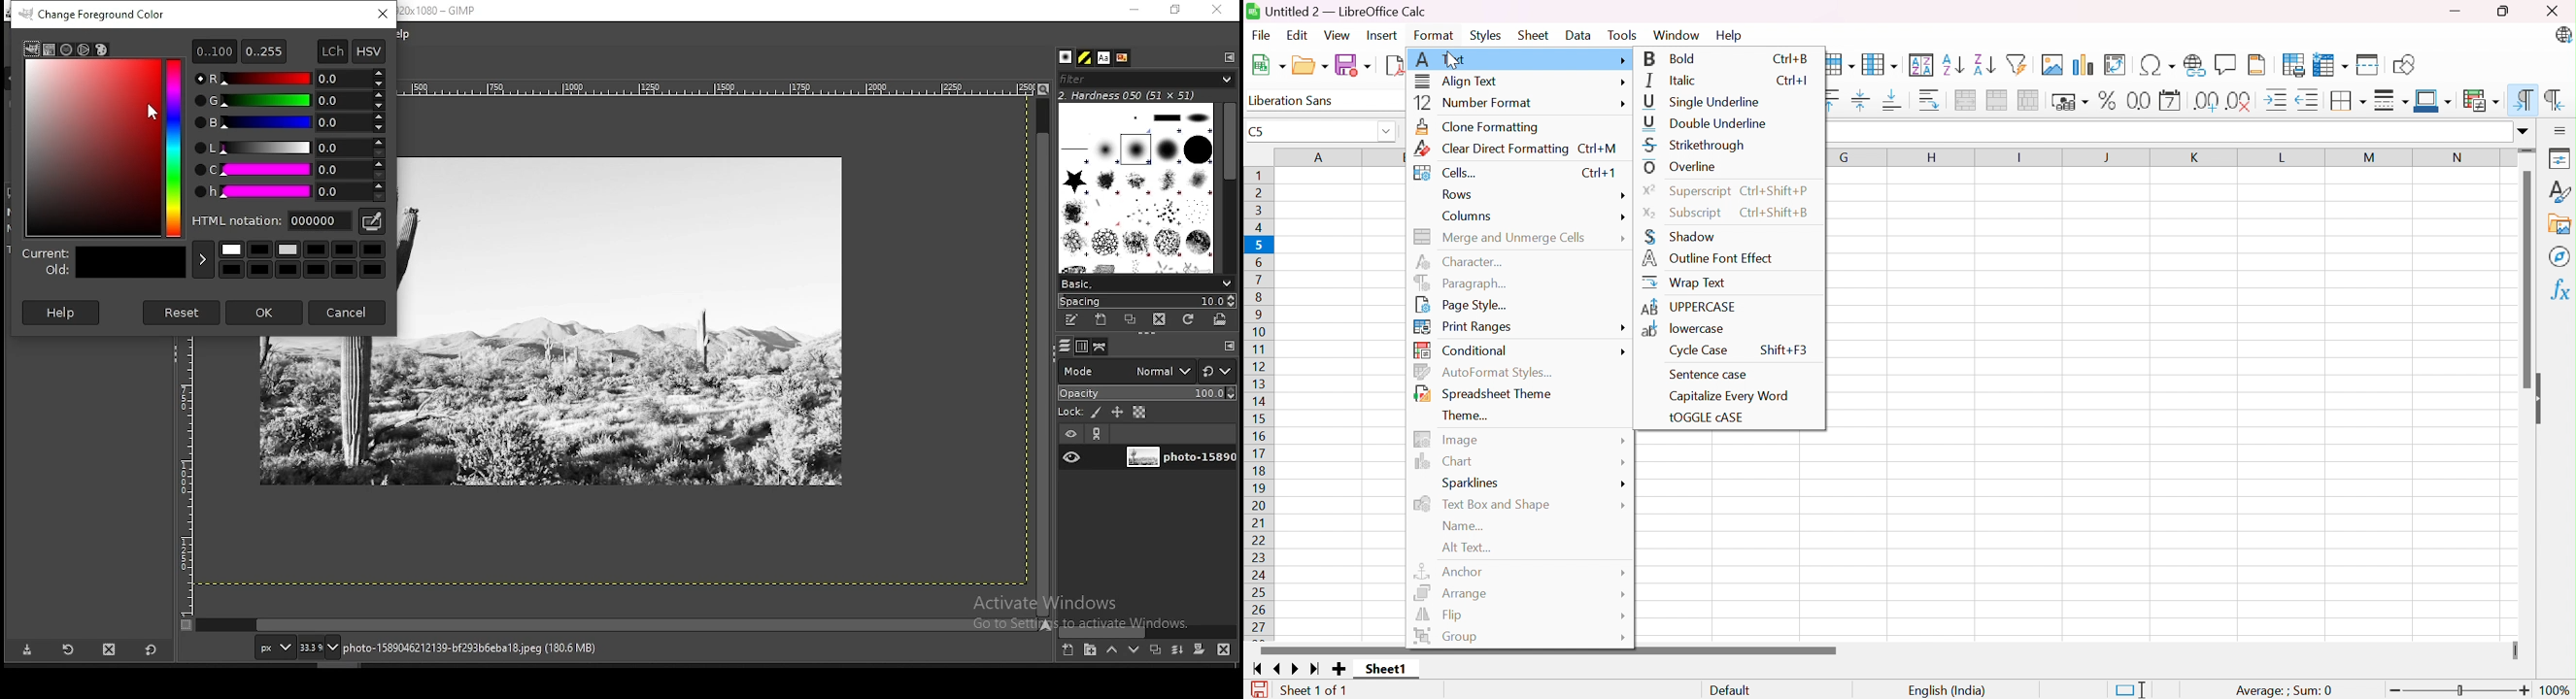 Image resolution: width=2576 pixels, height=700 pixels. What do you see at coordinates (2561, 225) in the screenshot?
I see `Gallery` at bounding box center [2561, 225].